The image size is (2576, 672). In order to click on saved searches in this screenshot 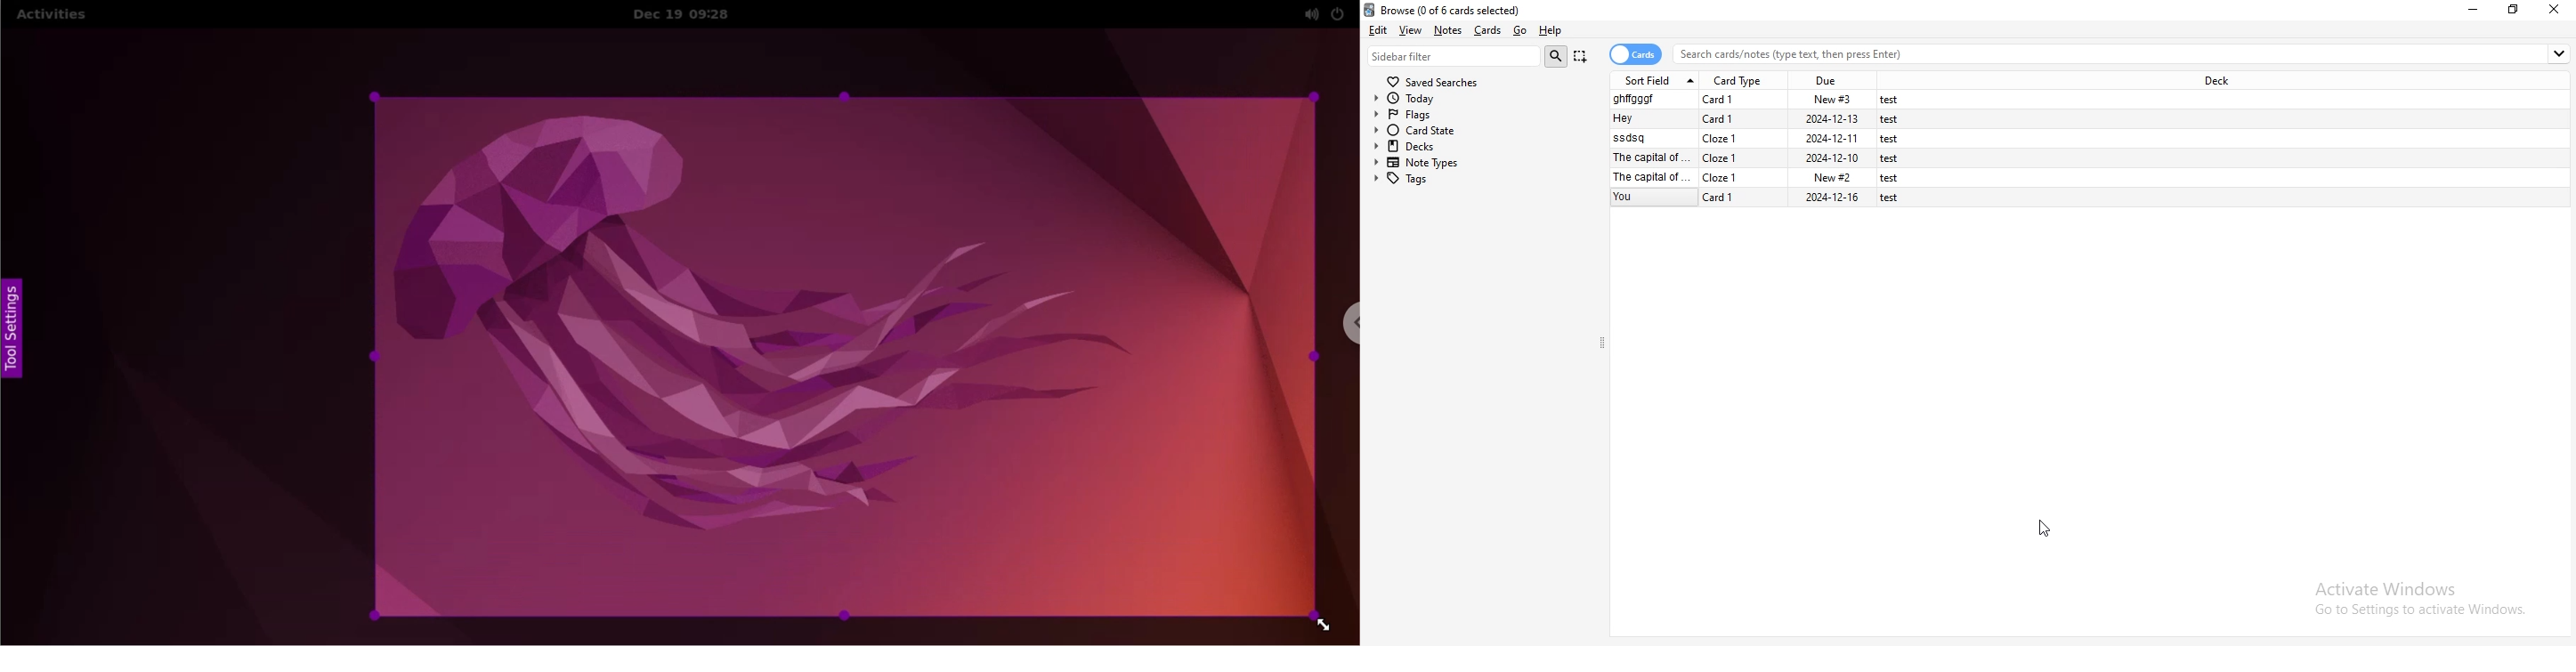, I will do `click(1432, 81)`.